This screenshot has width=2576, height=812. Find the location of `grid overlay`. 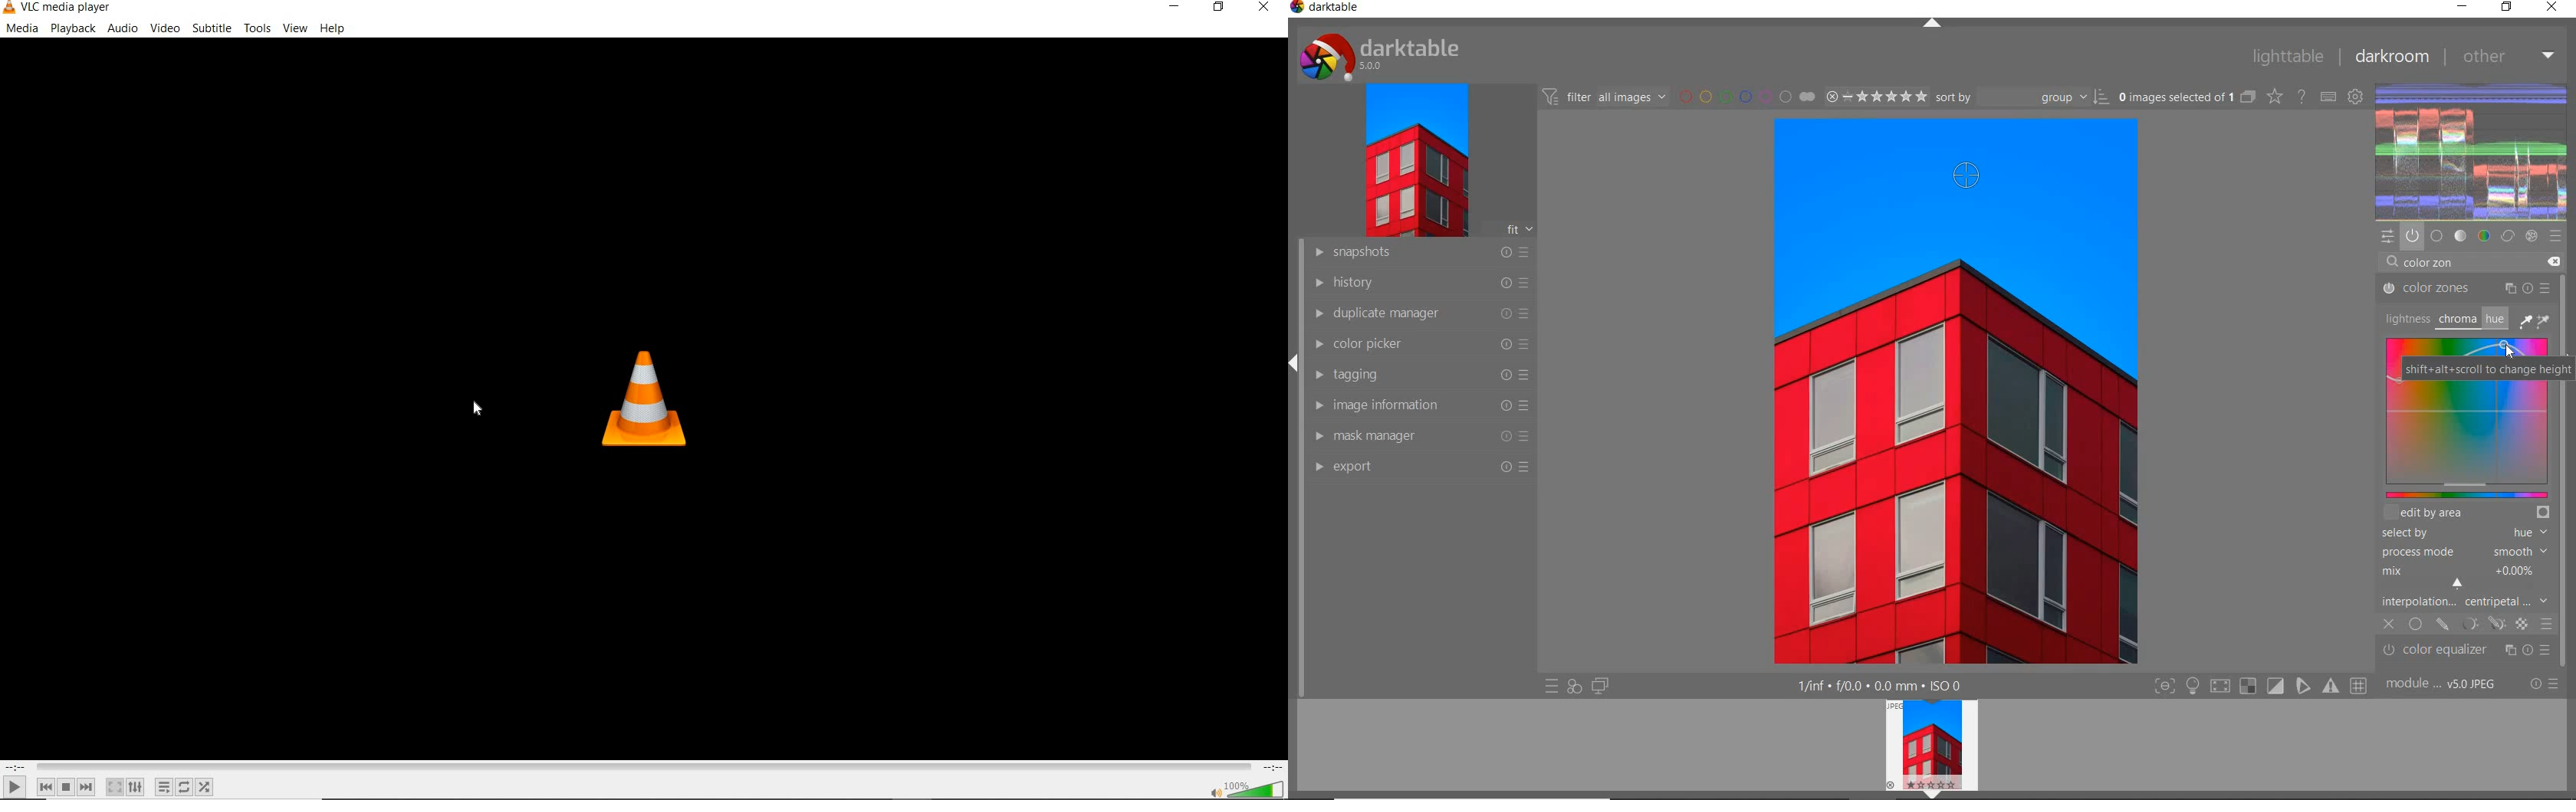

grid overlay is located at coordinates (2359, 684).